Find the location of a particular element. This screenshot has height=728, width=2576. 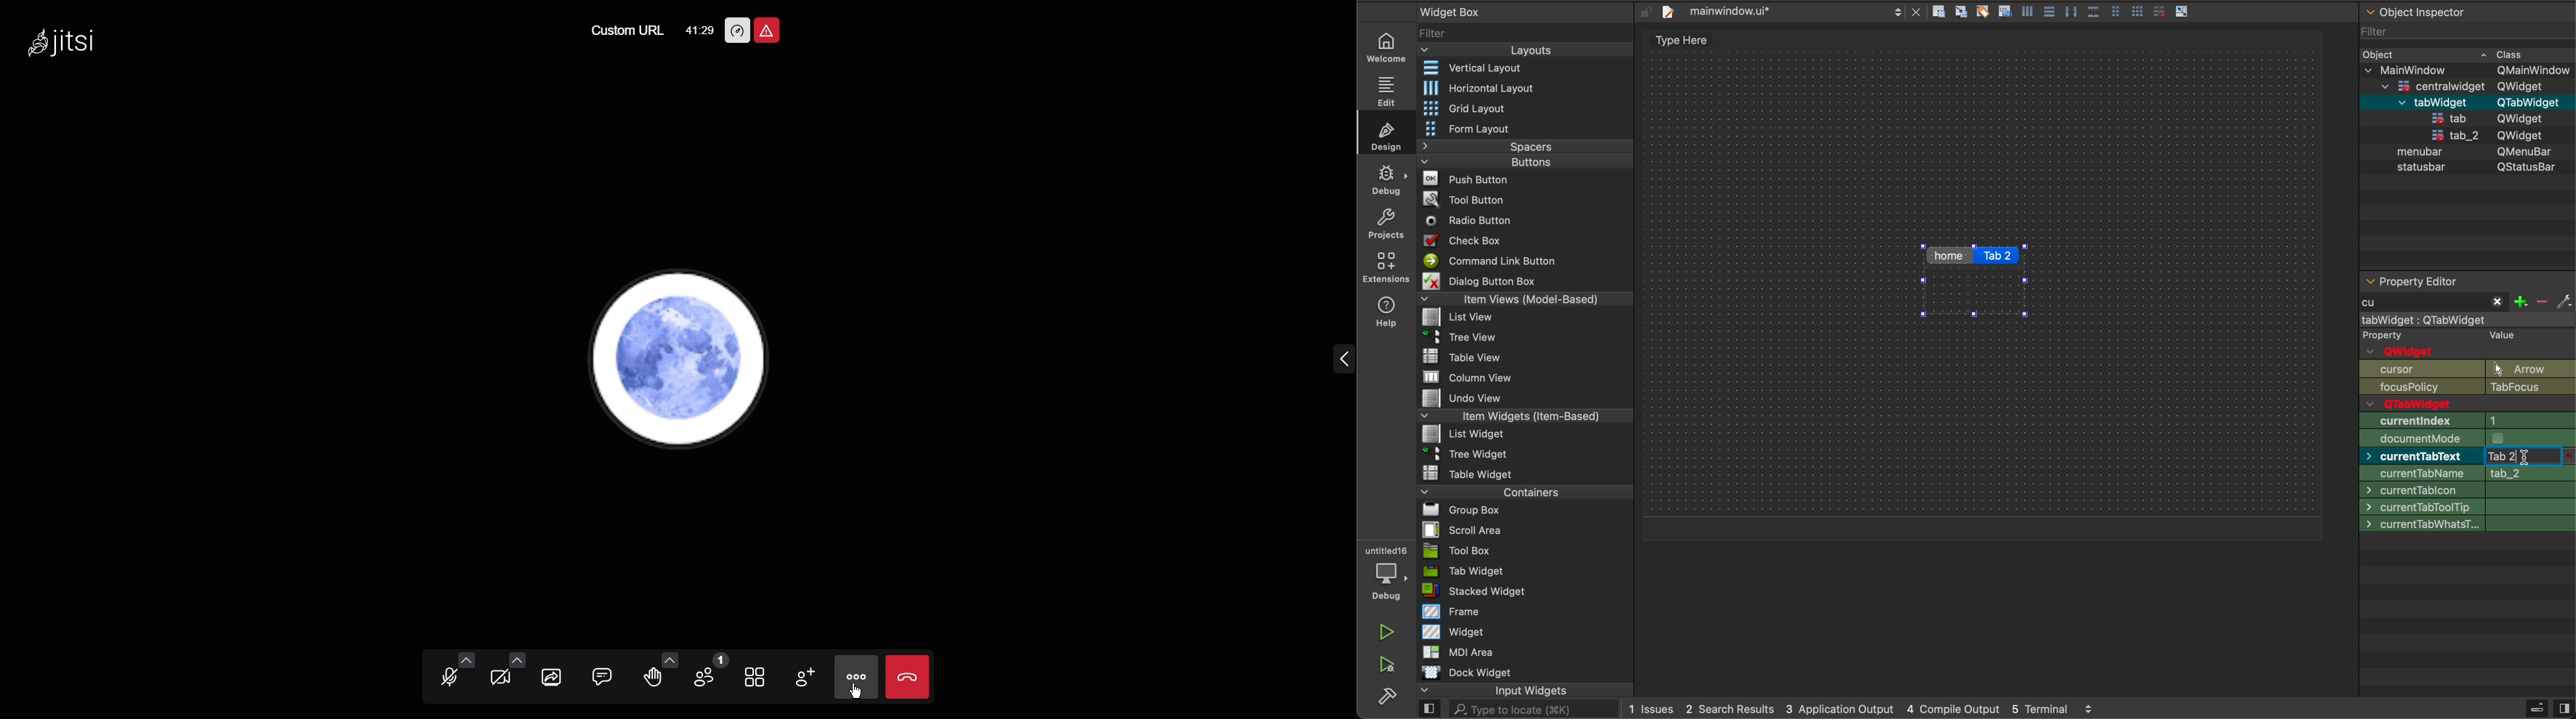

Horizontal Layout is located at coordinates (1471, 89).